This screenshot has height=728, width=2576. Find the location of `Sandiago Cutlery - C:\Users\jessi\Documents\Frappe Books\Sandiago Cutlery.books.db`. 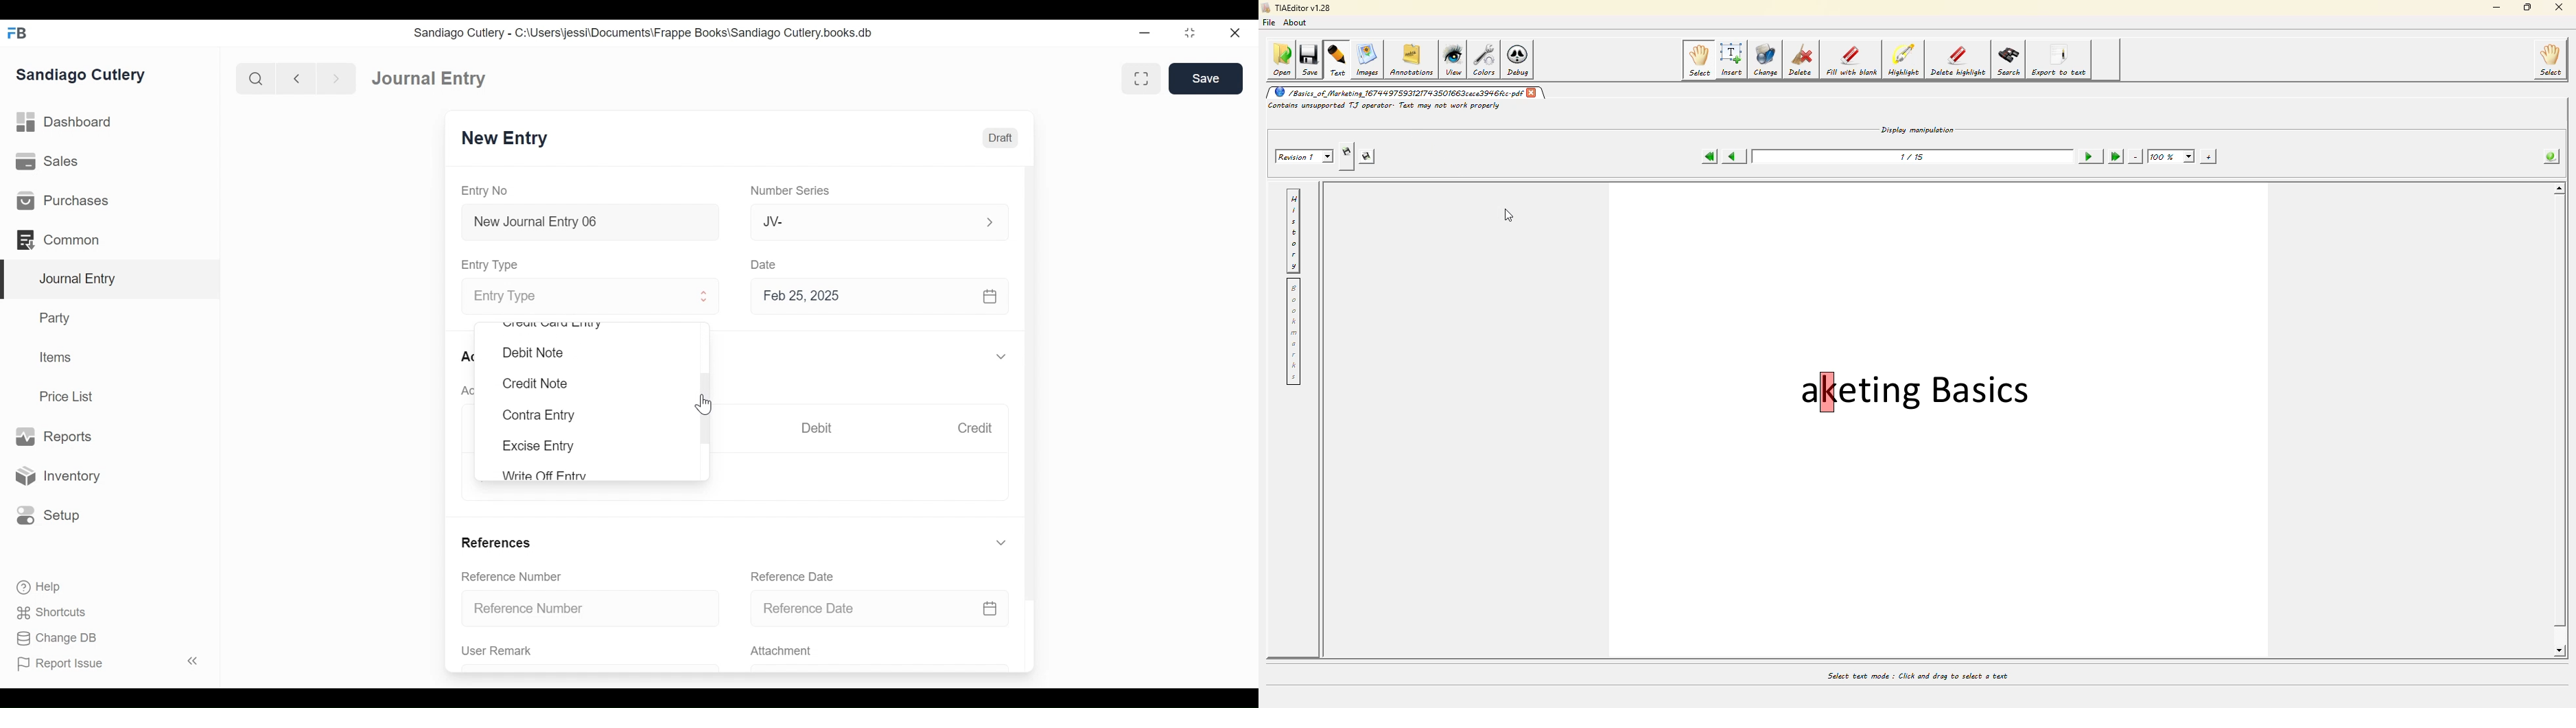

Sandiago Cutlery - C:\Users\jessi\Documents\Frappe Books\Sandiago Cutlery.books.db is located at coordinates (644, 33).